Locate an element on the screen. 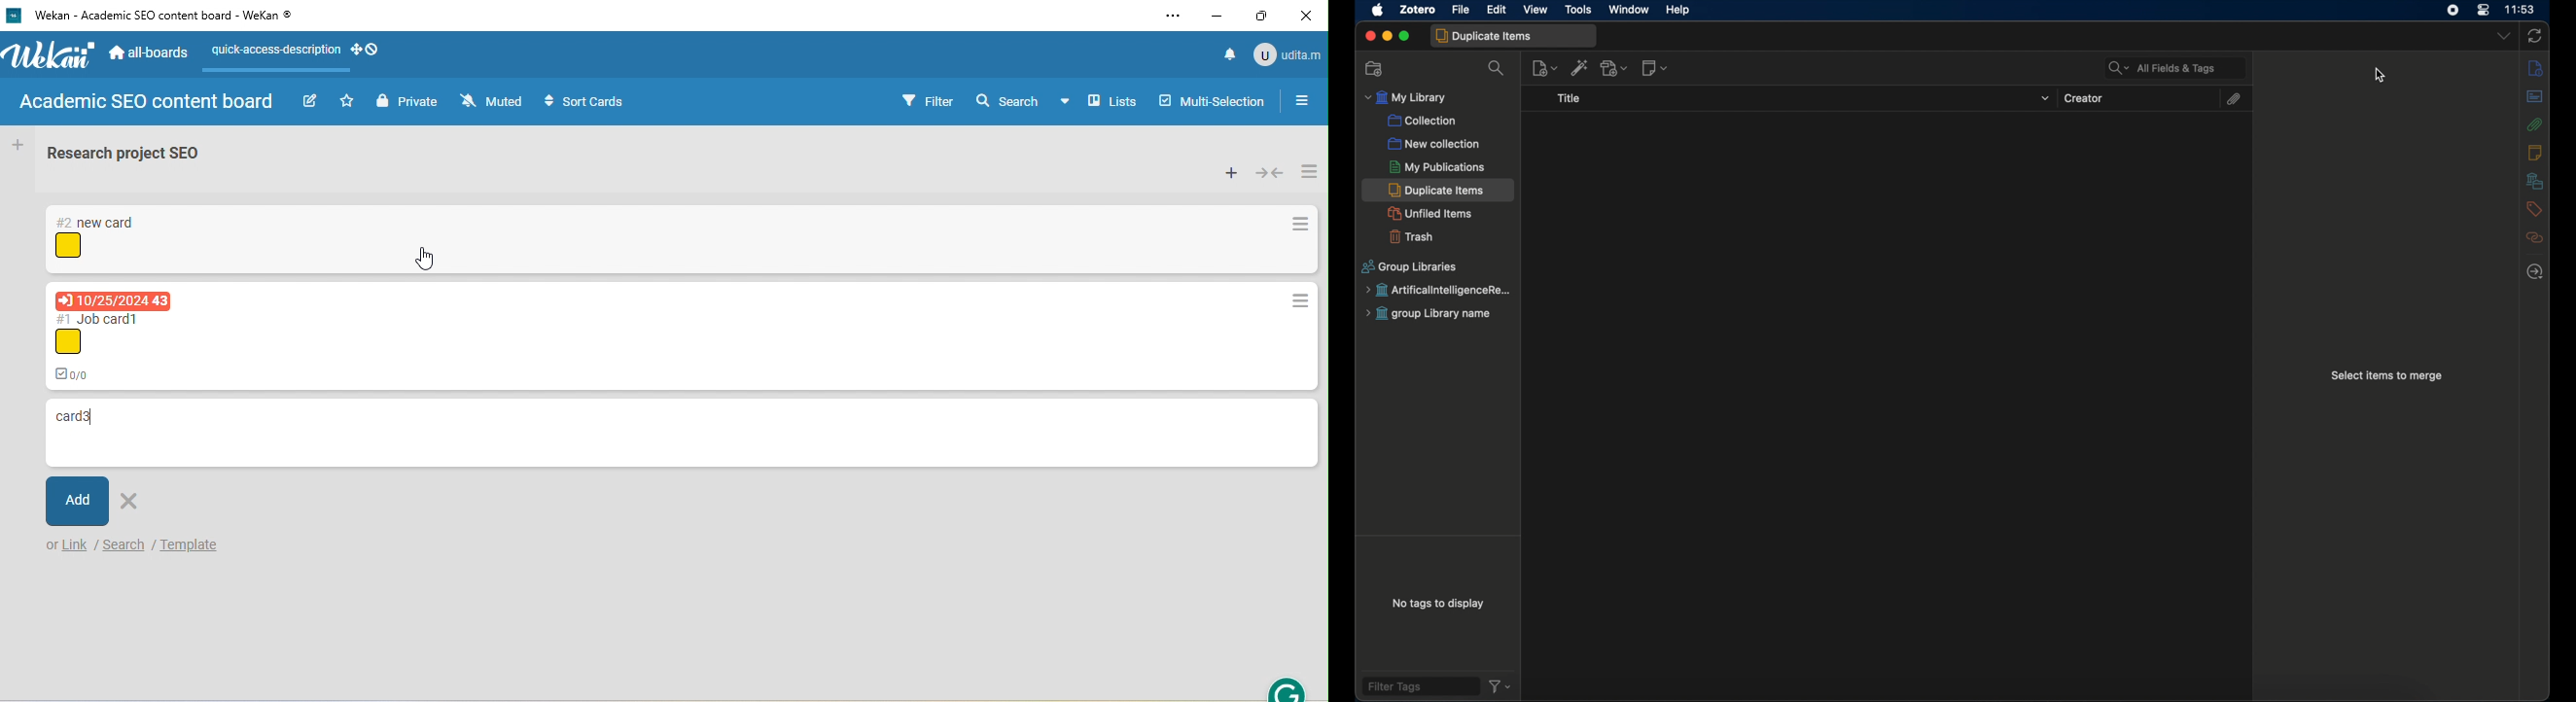  zotero is located at coordinates (1417, 8).